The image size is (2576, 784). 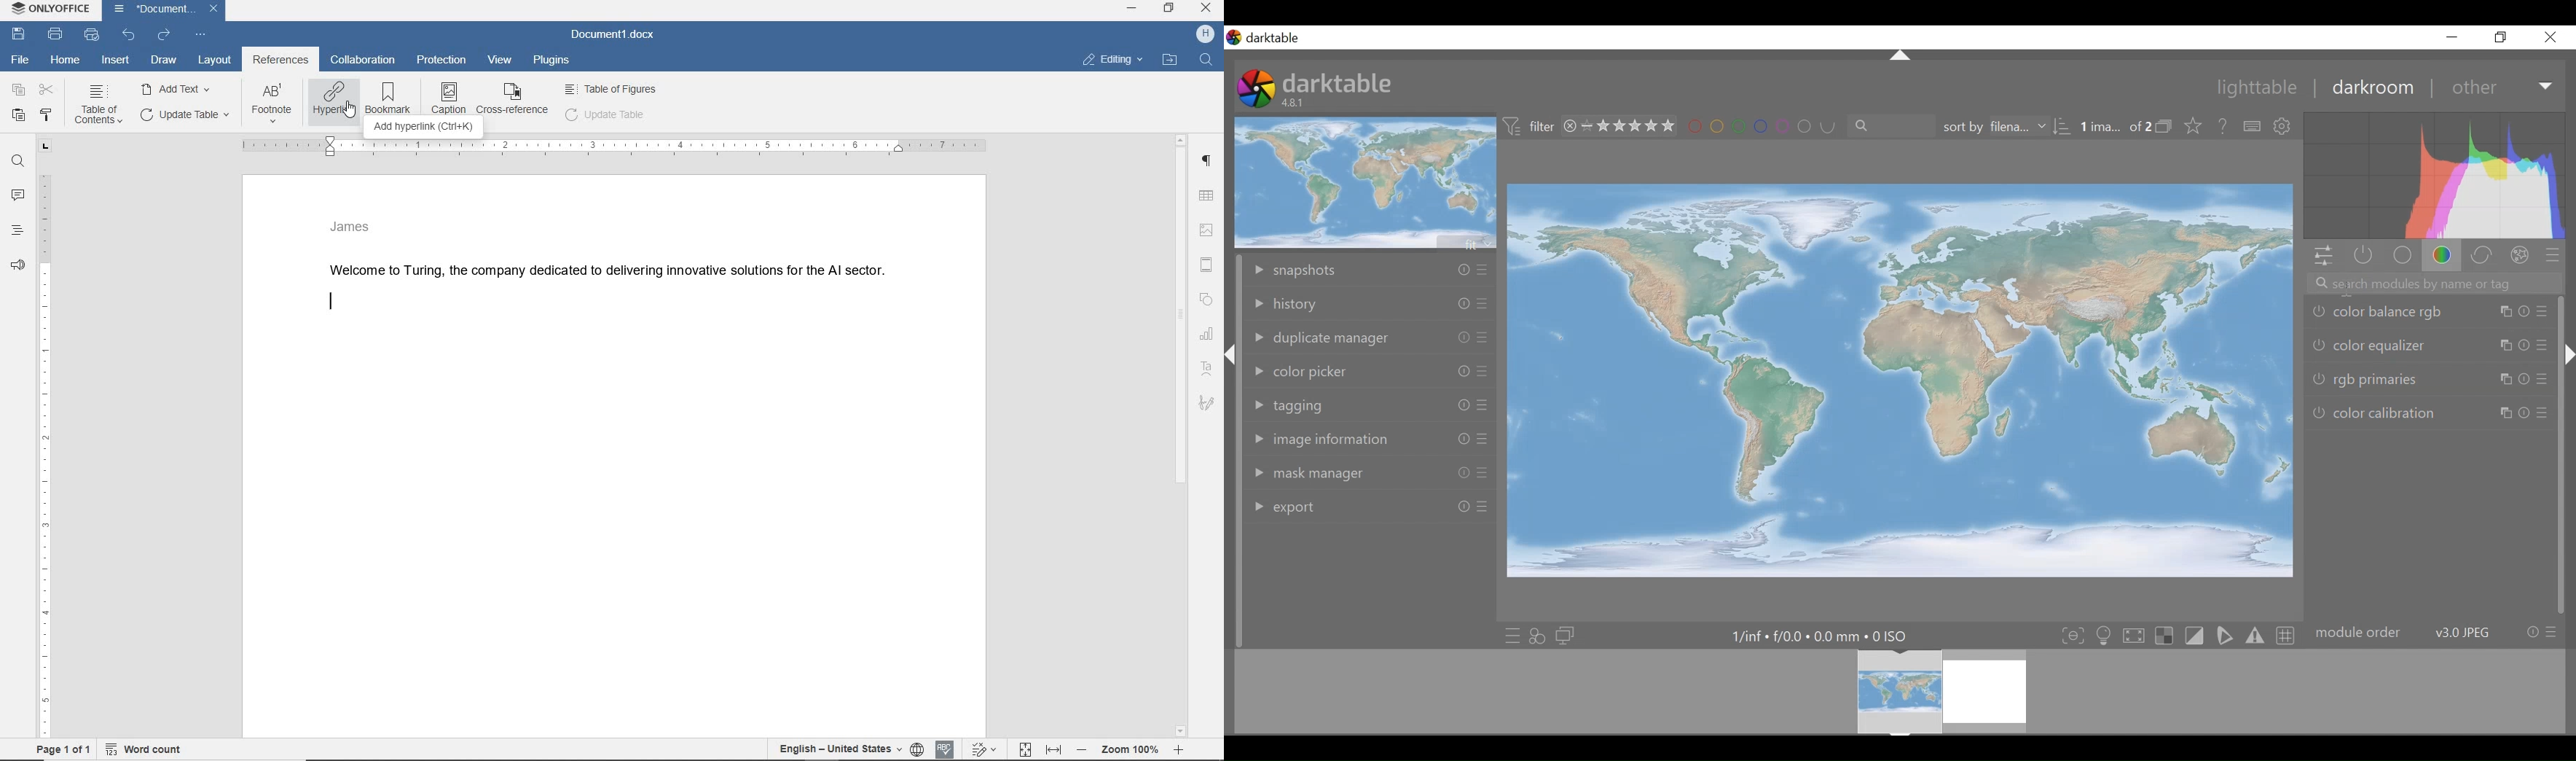 I want to click on filmstrip, so click(x=1899, y=691).